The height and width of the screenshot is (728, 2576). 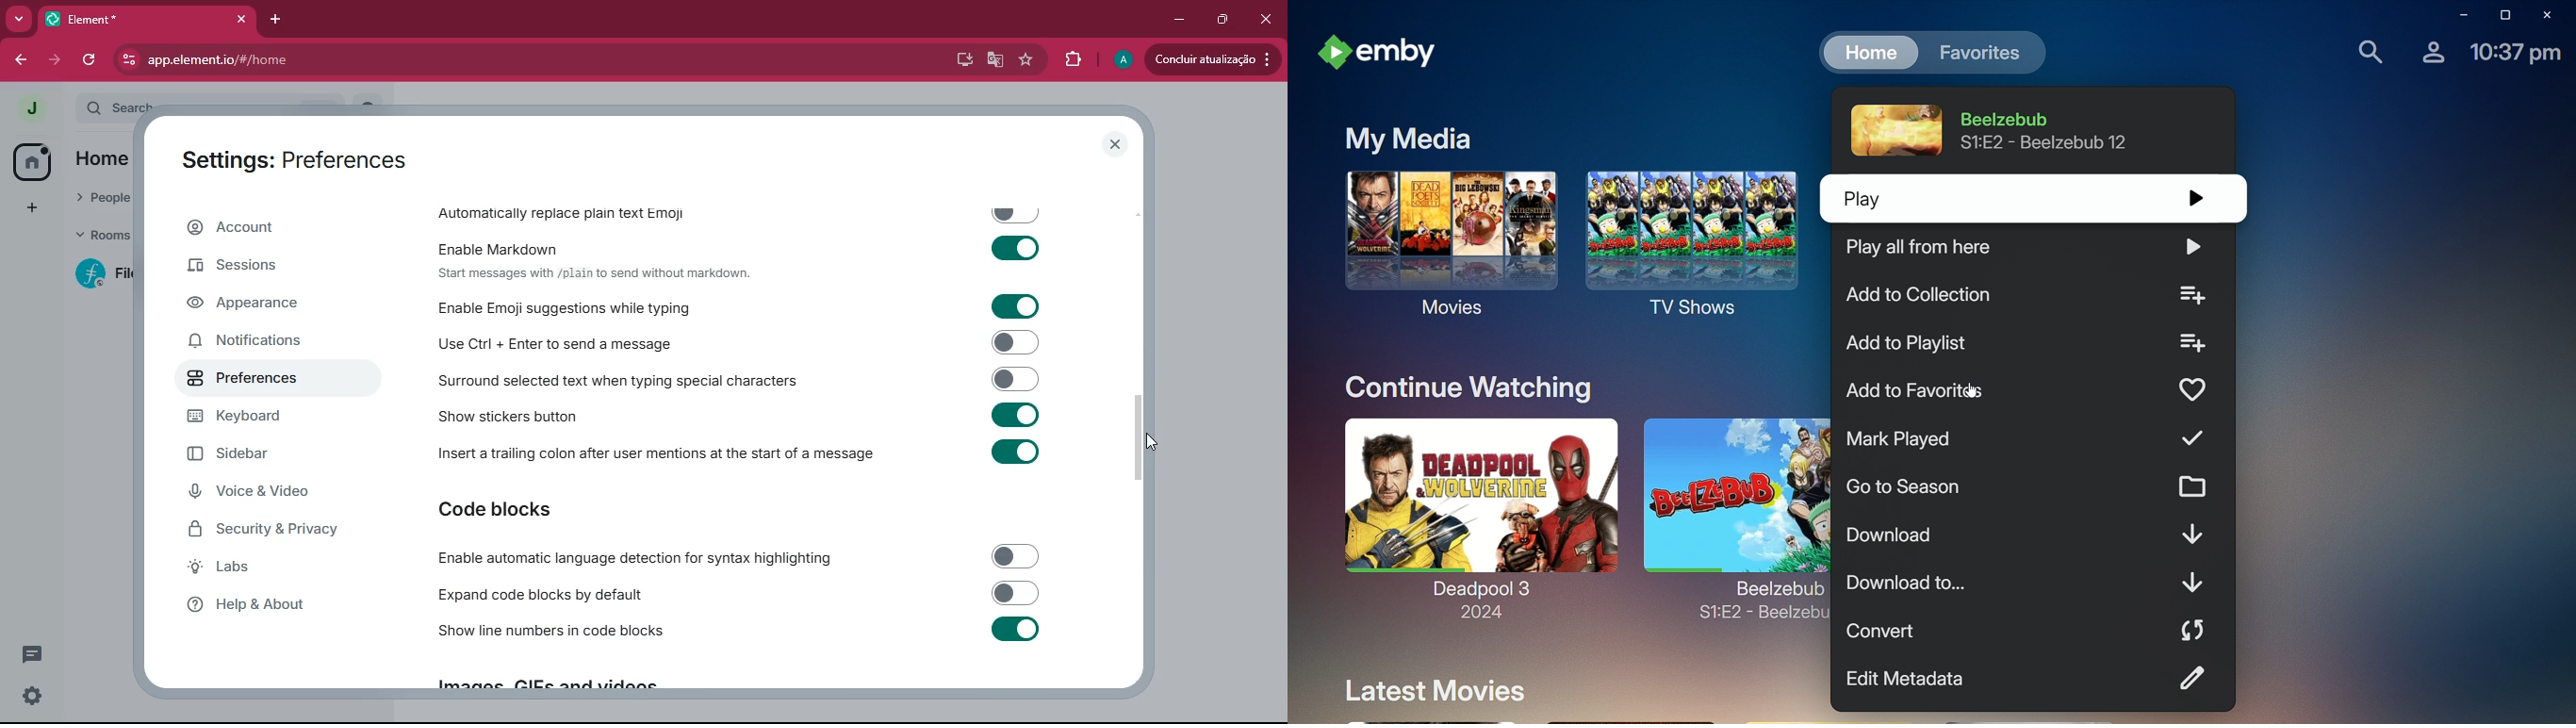 I want to click on minimize, so click(x=1178, y=20).